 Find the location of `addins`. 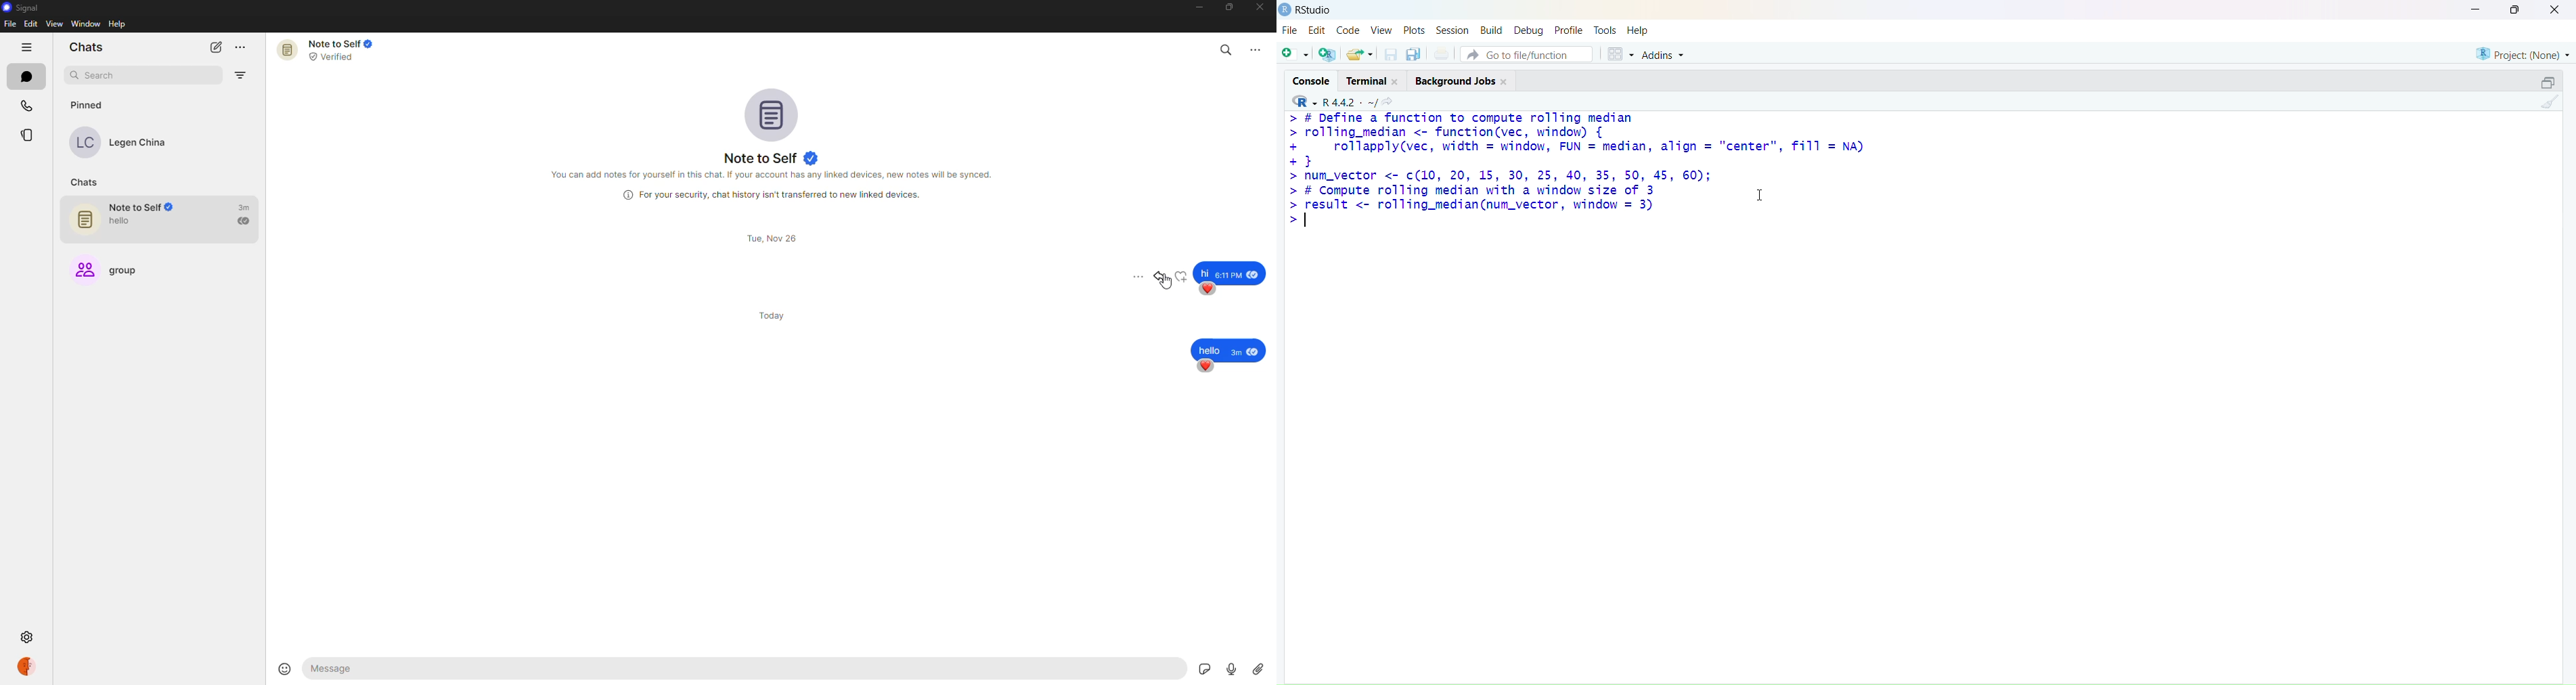

addins is located at coordinates (1662, 56).